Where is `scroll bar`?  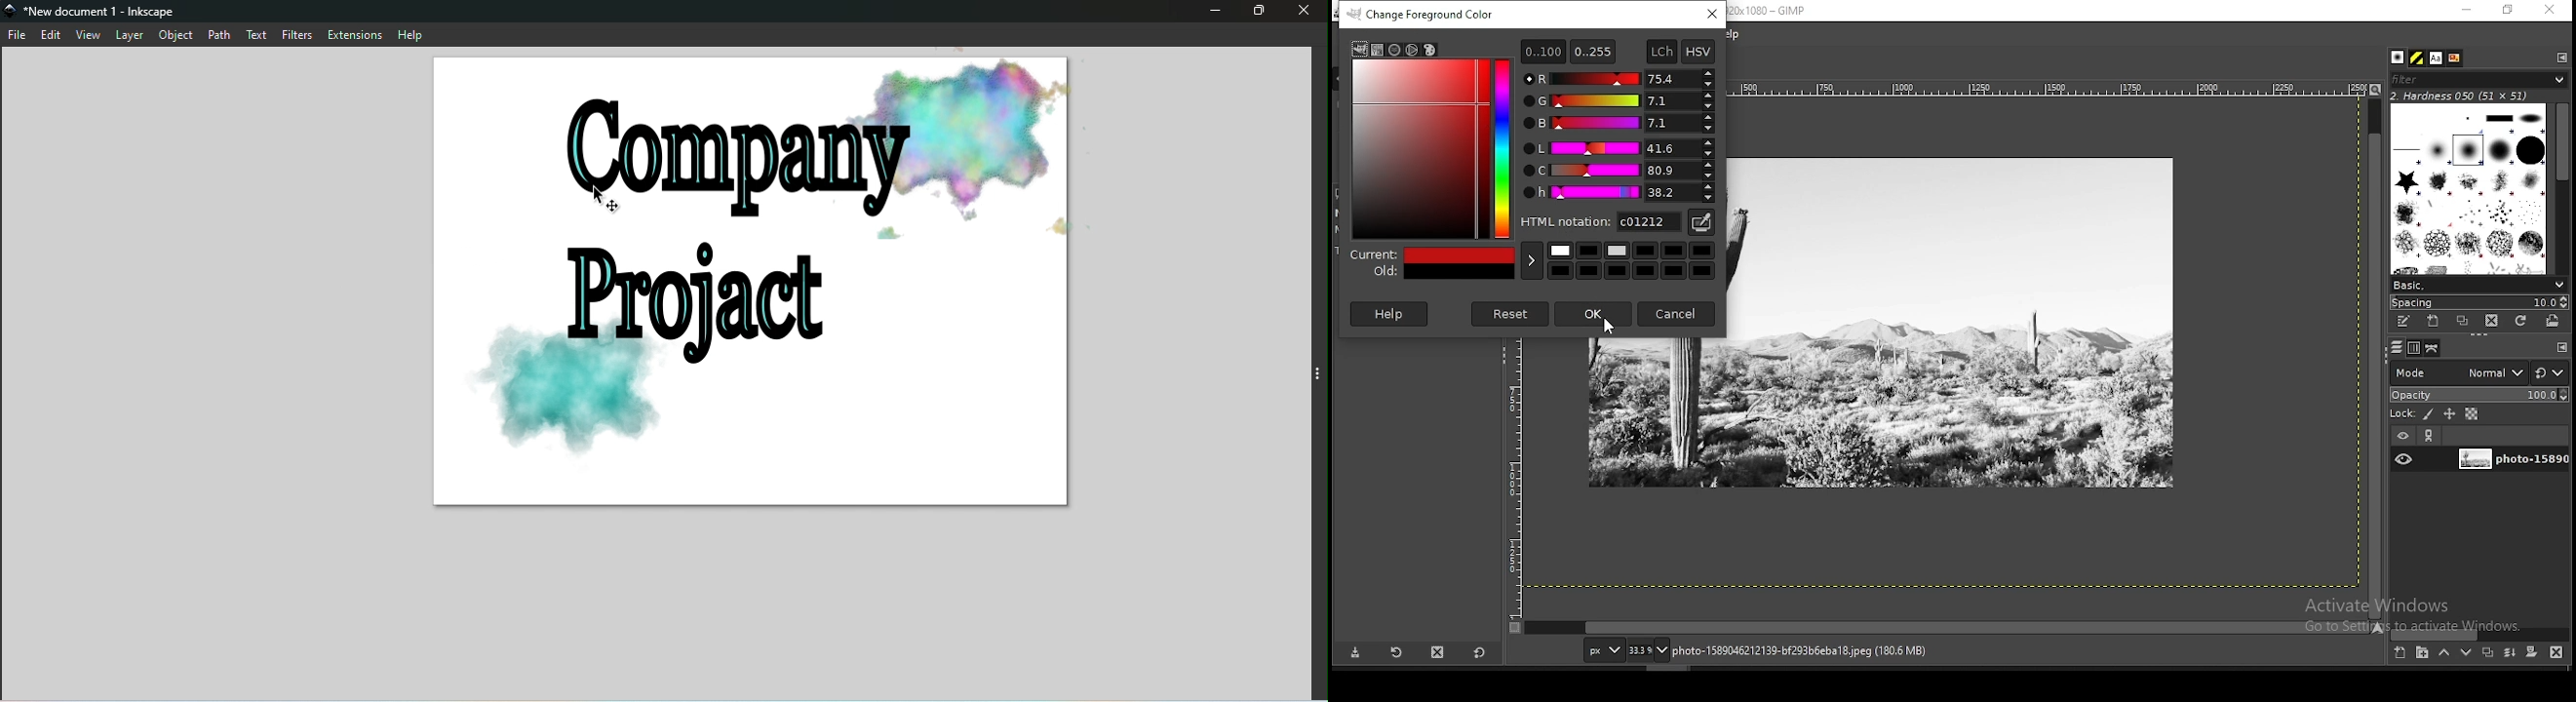
scroll bar is located at coordinates (2479, 634).